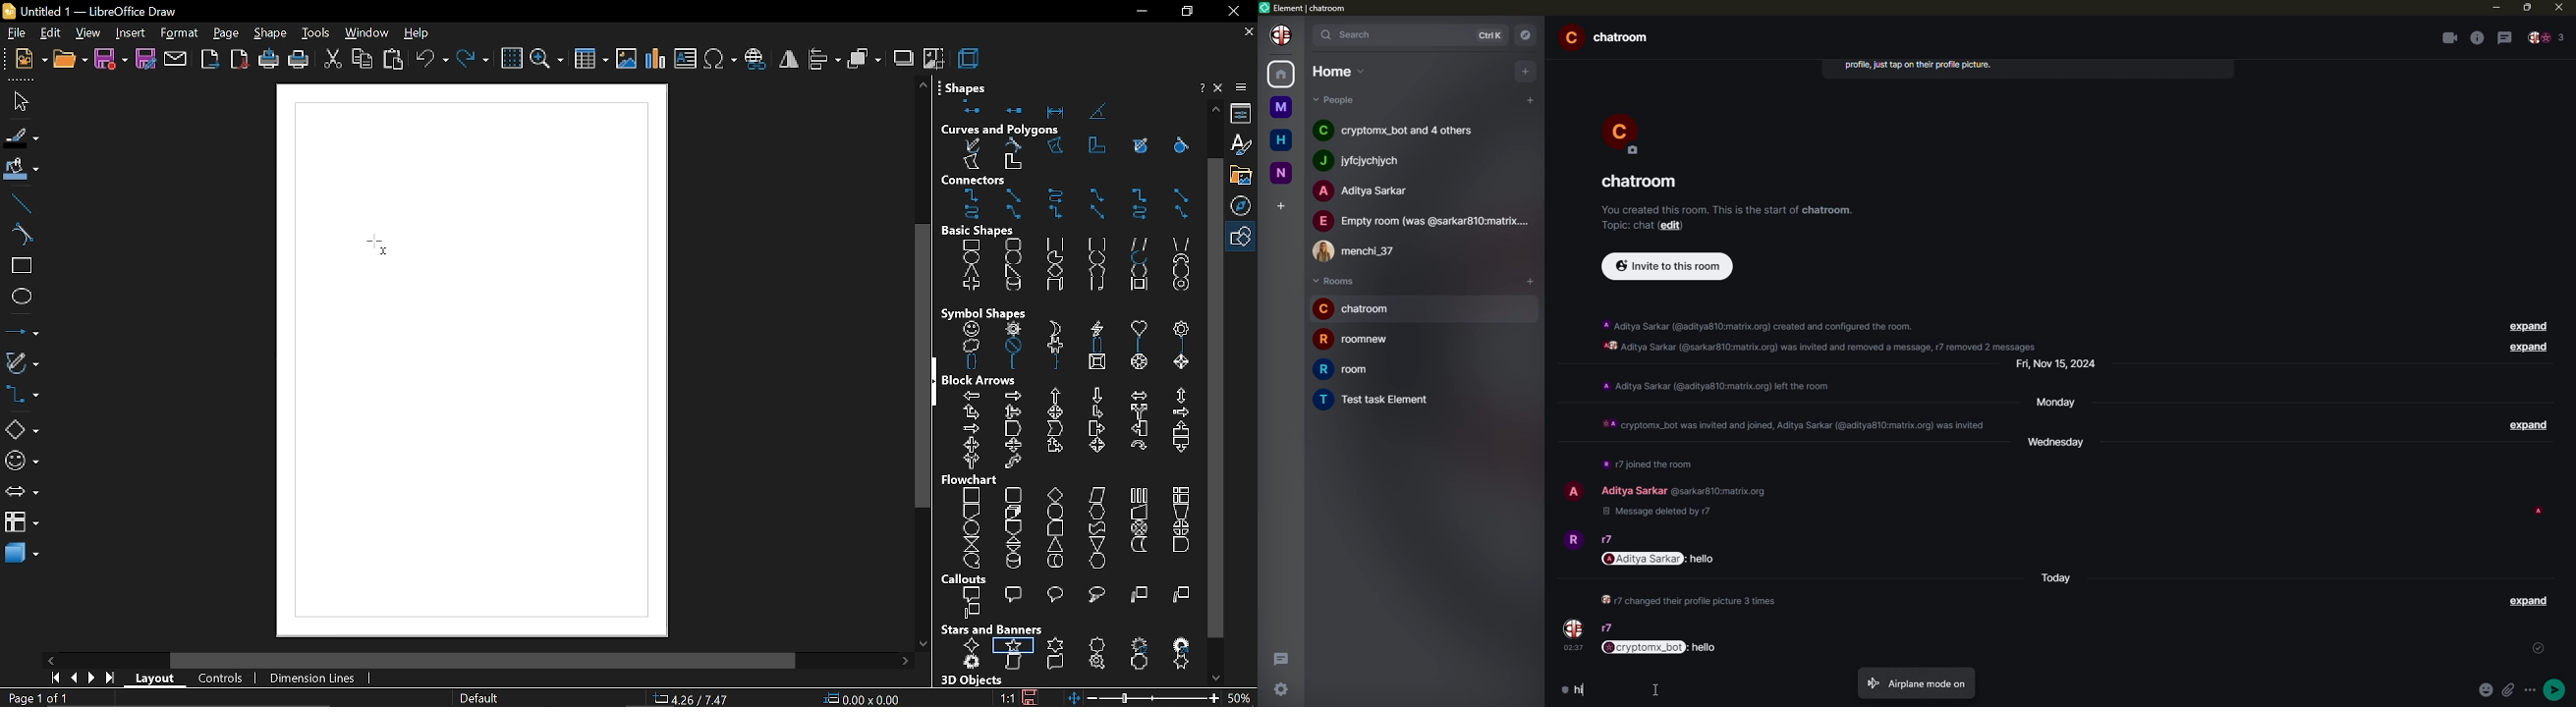  I want to click on file, so click(24, 100).